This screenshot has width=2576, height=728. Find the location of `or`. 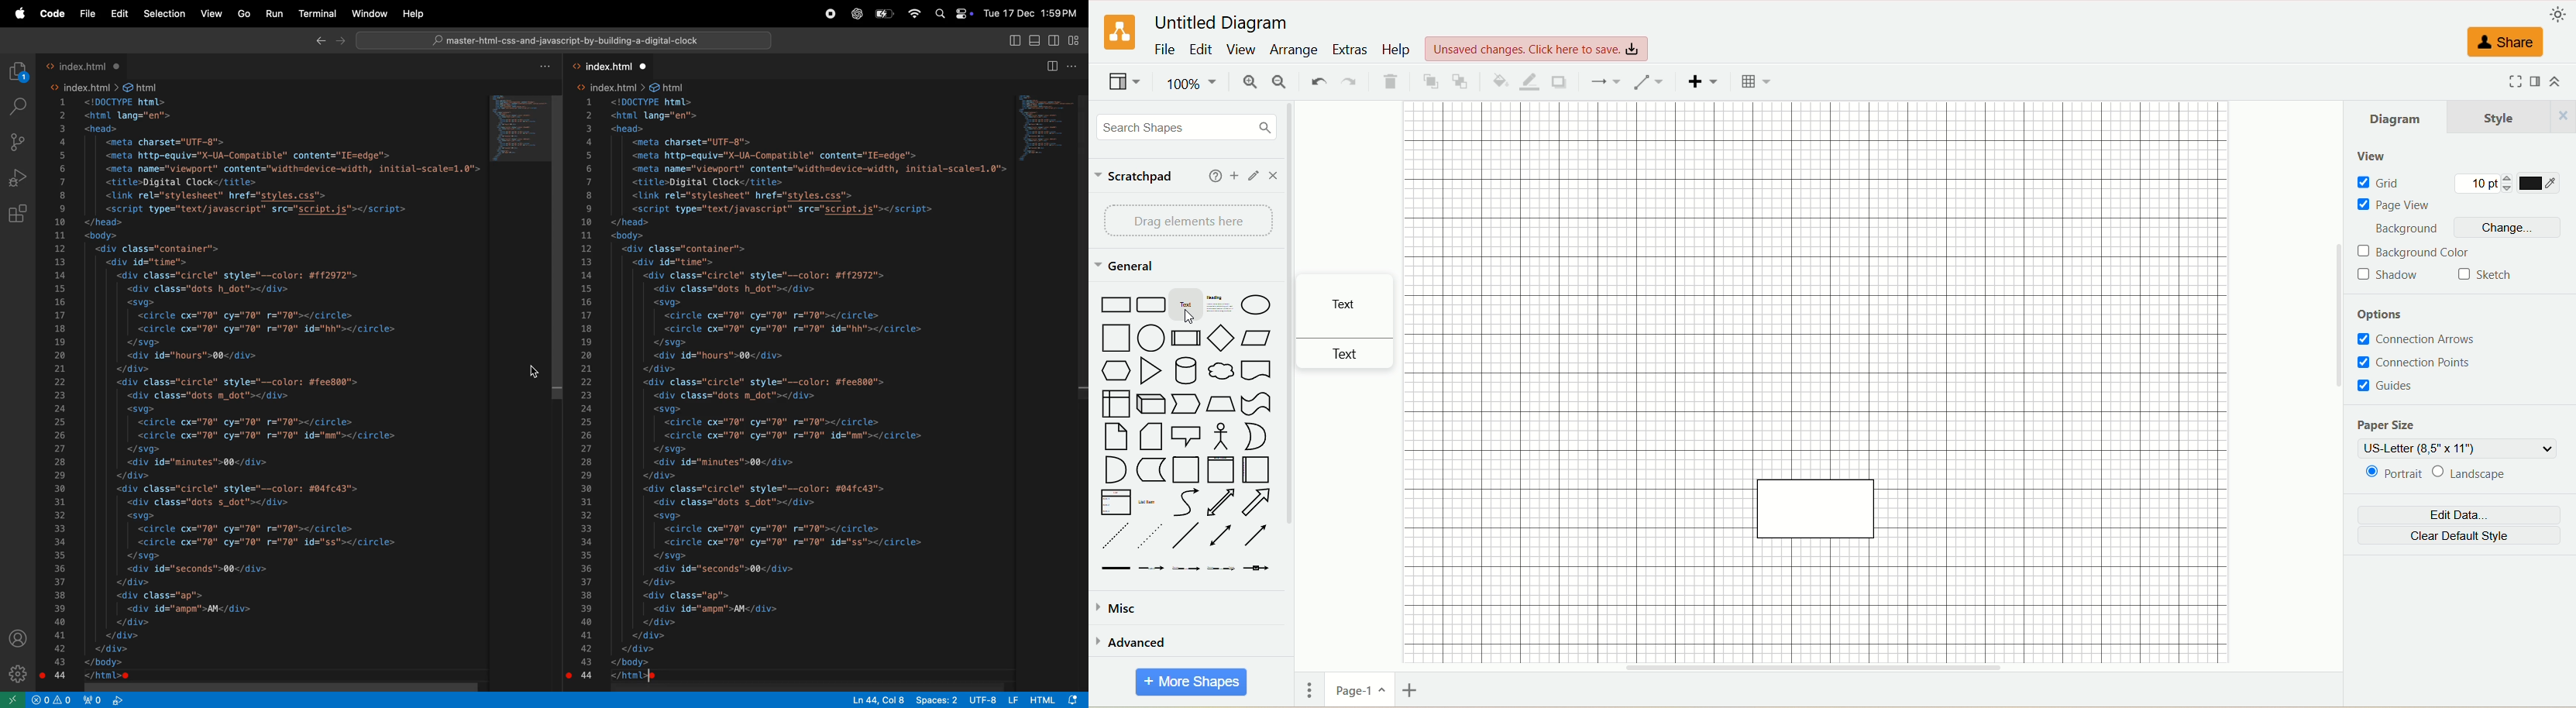

or is located at coordinates (1257, 435).